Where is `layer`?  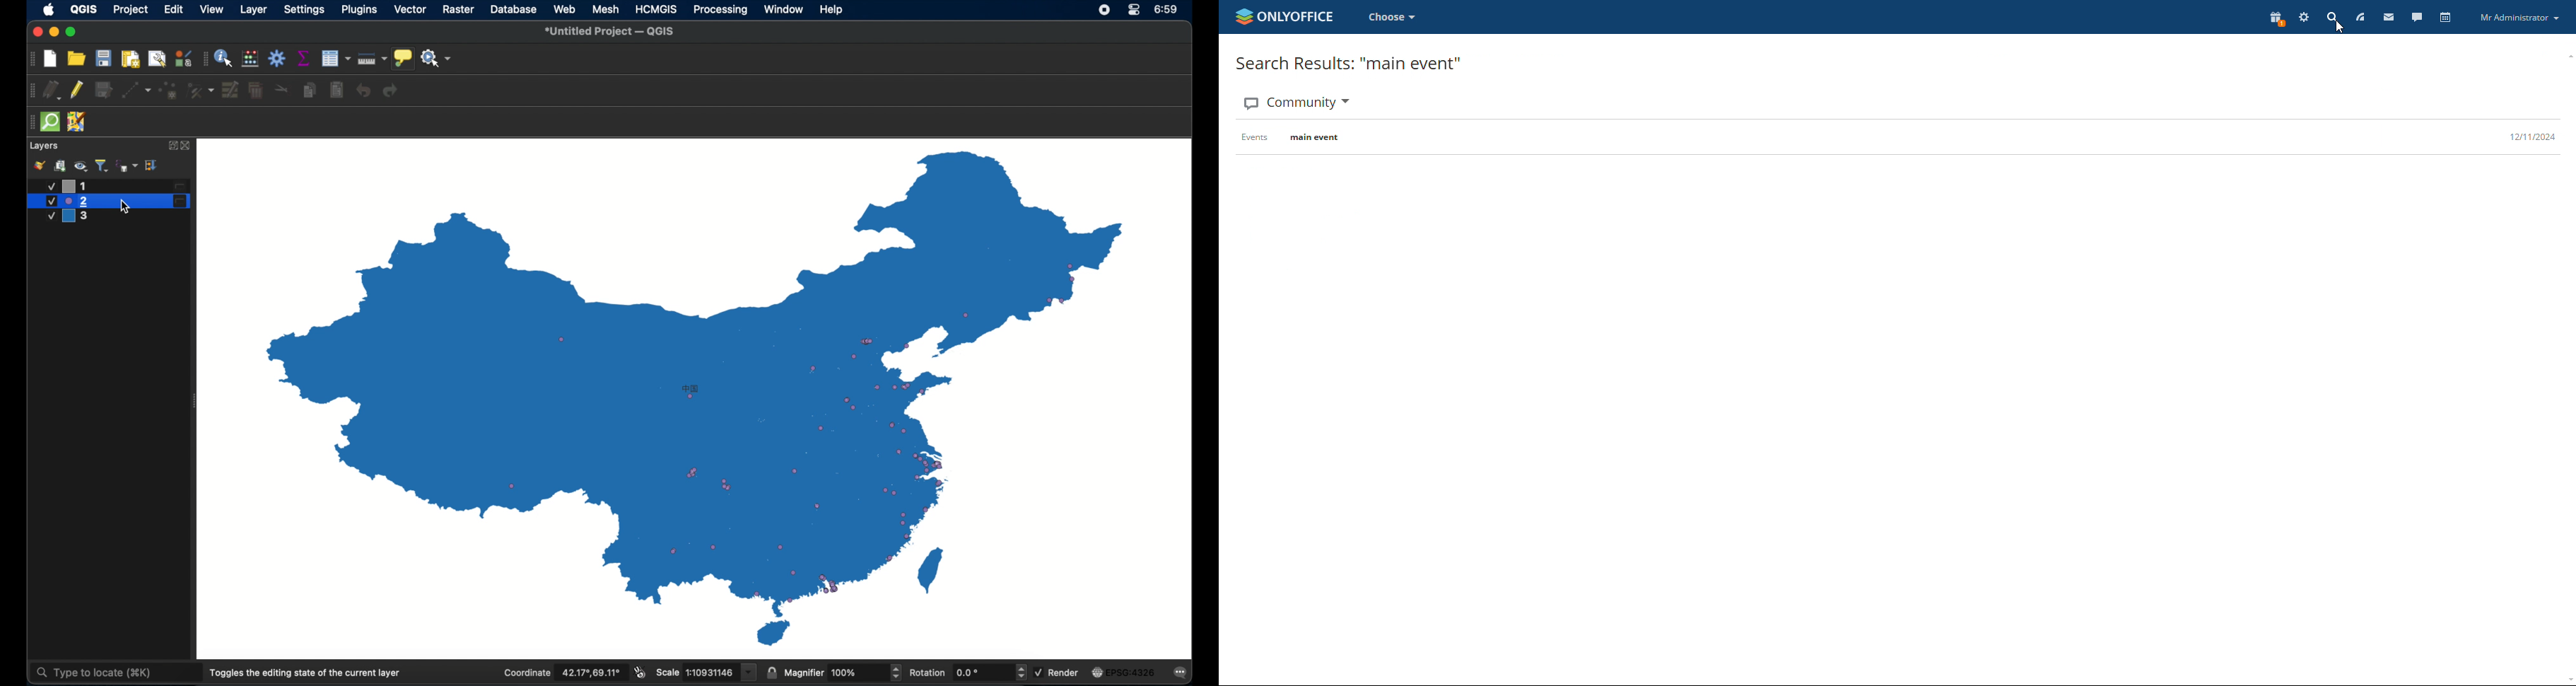
layer is located at coordinates (255, 10).